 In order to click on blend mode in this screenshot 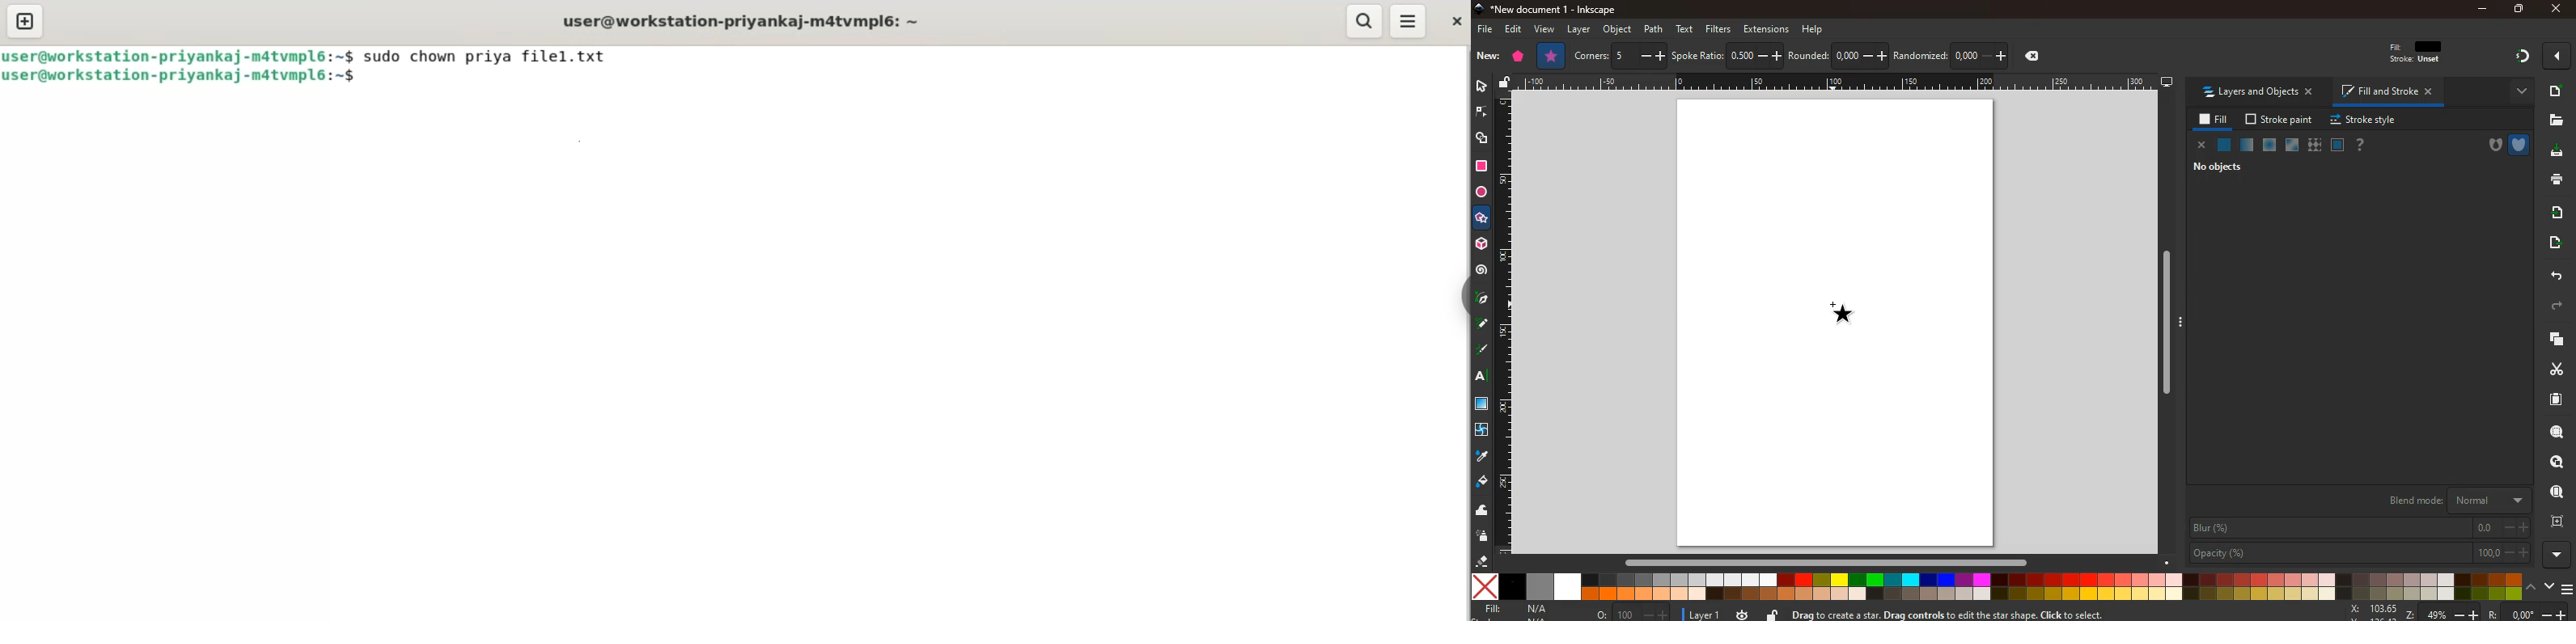, I will do `click(2449, 500)`.